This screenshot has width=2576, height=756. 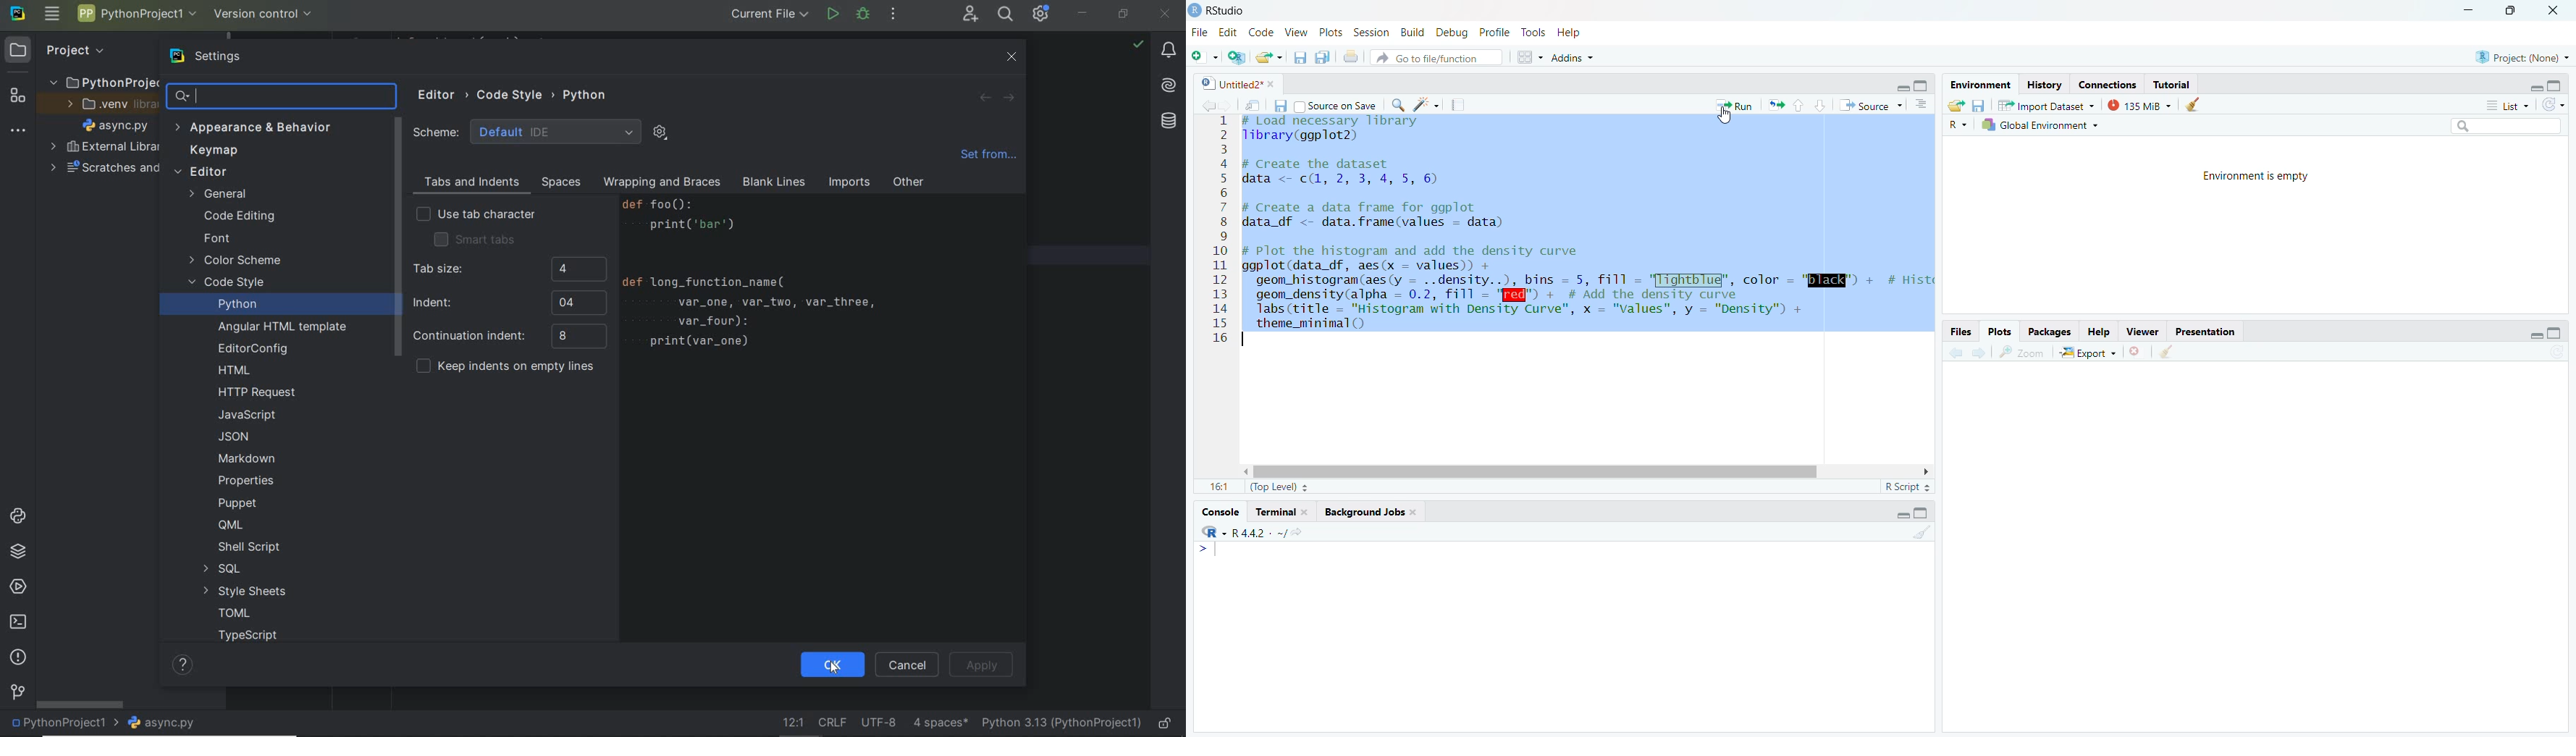 I want to click on library(ggplot), so click(x=1300, y=135).